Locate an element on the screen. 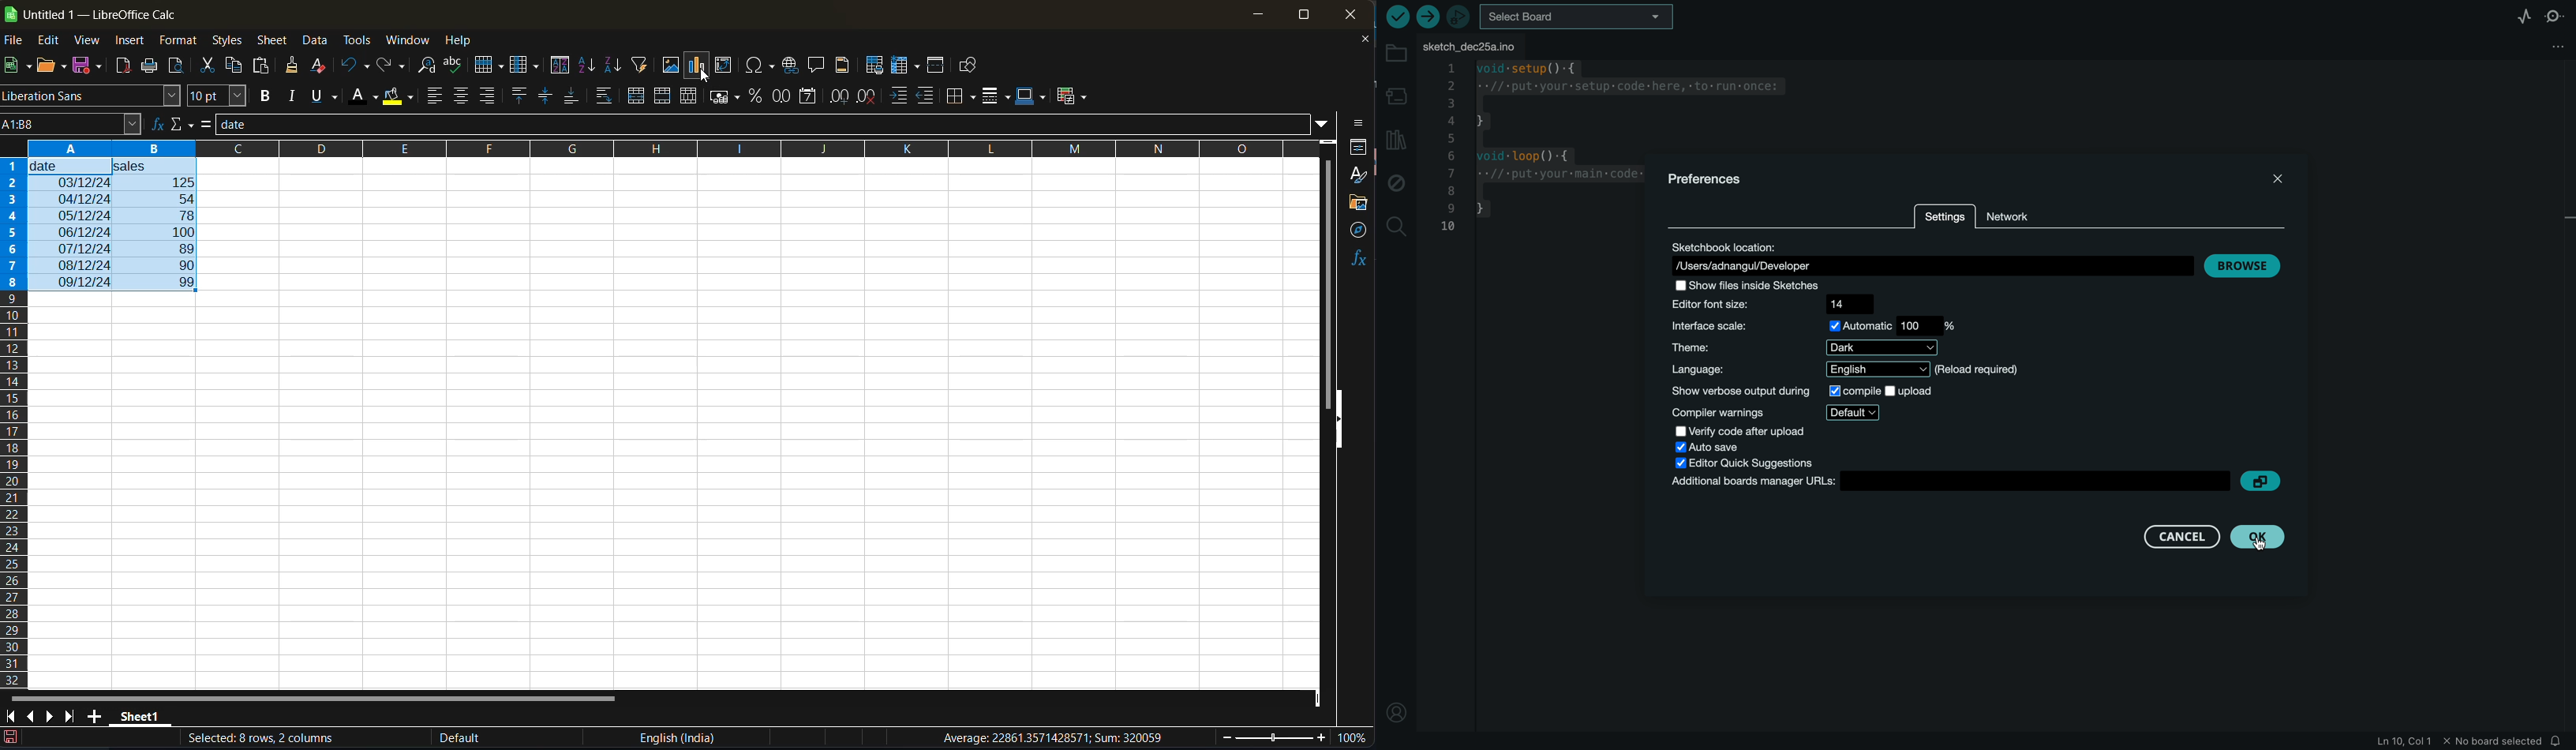  styles is located at coordinates (228, 42).